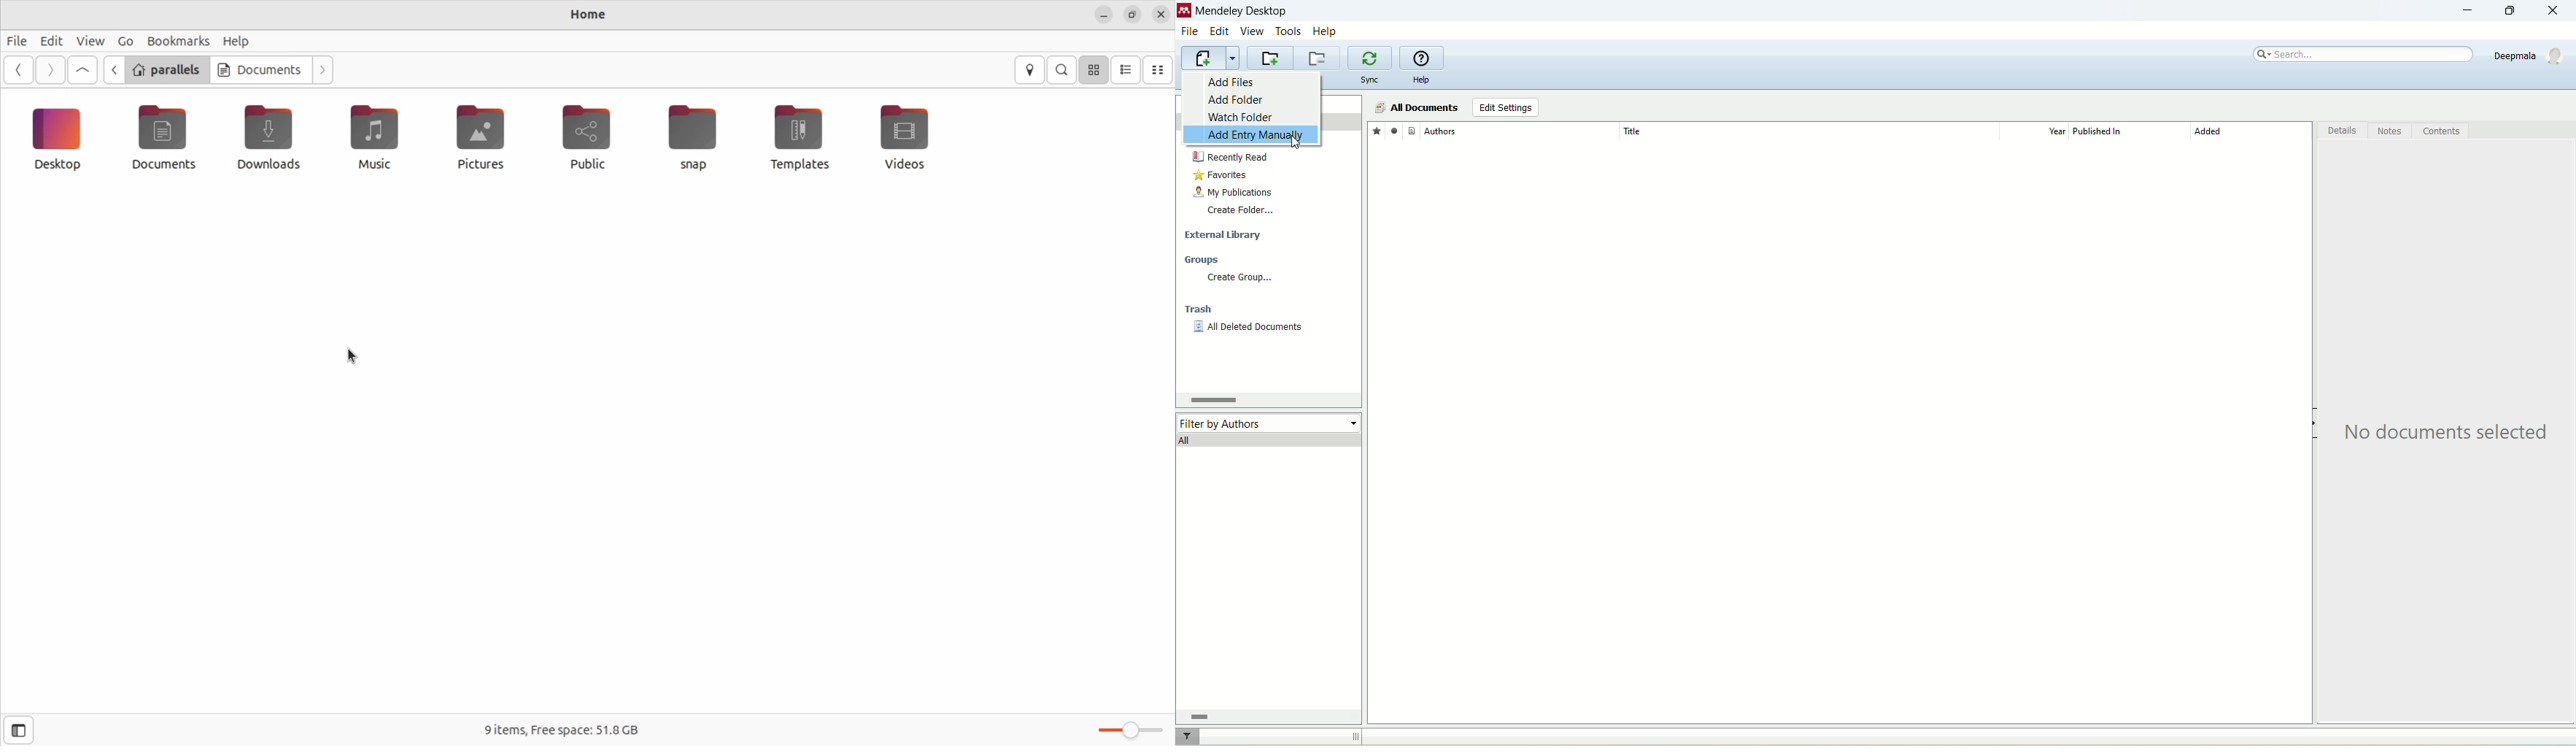  What do you see at coordinates (1521, 131) in the screenshot?
I see `author` at bounding box center [1521, 131].